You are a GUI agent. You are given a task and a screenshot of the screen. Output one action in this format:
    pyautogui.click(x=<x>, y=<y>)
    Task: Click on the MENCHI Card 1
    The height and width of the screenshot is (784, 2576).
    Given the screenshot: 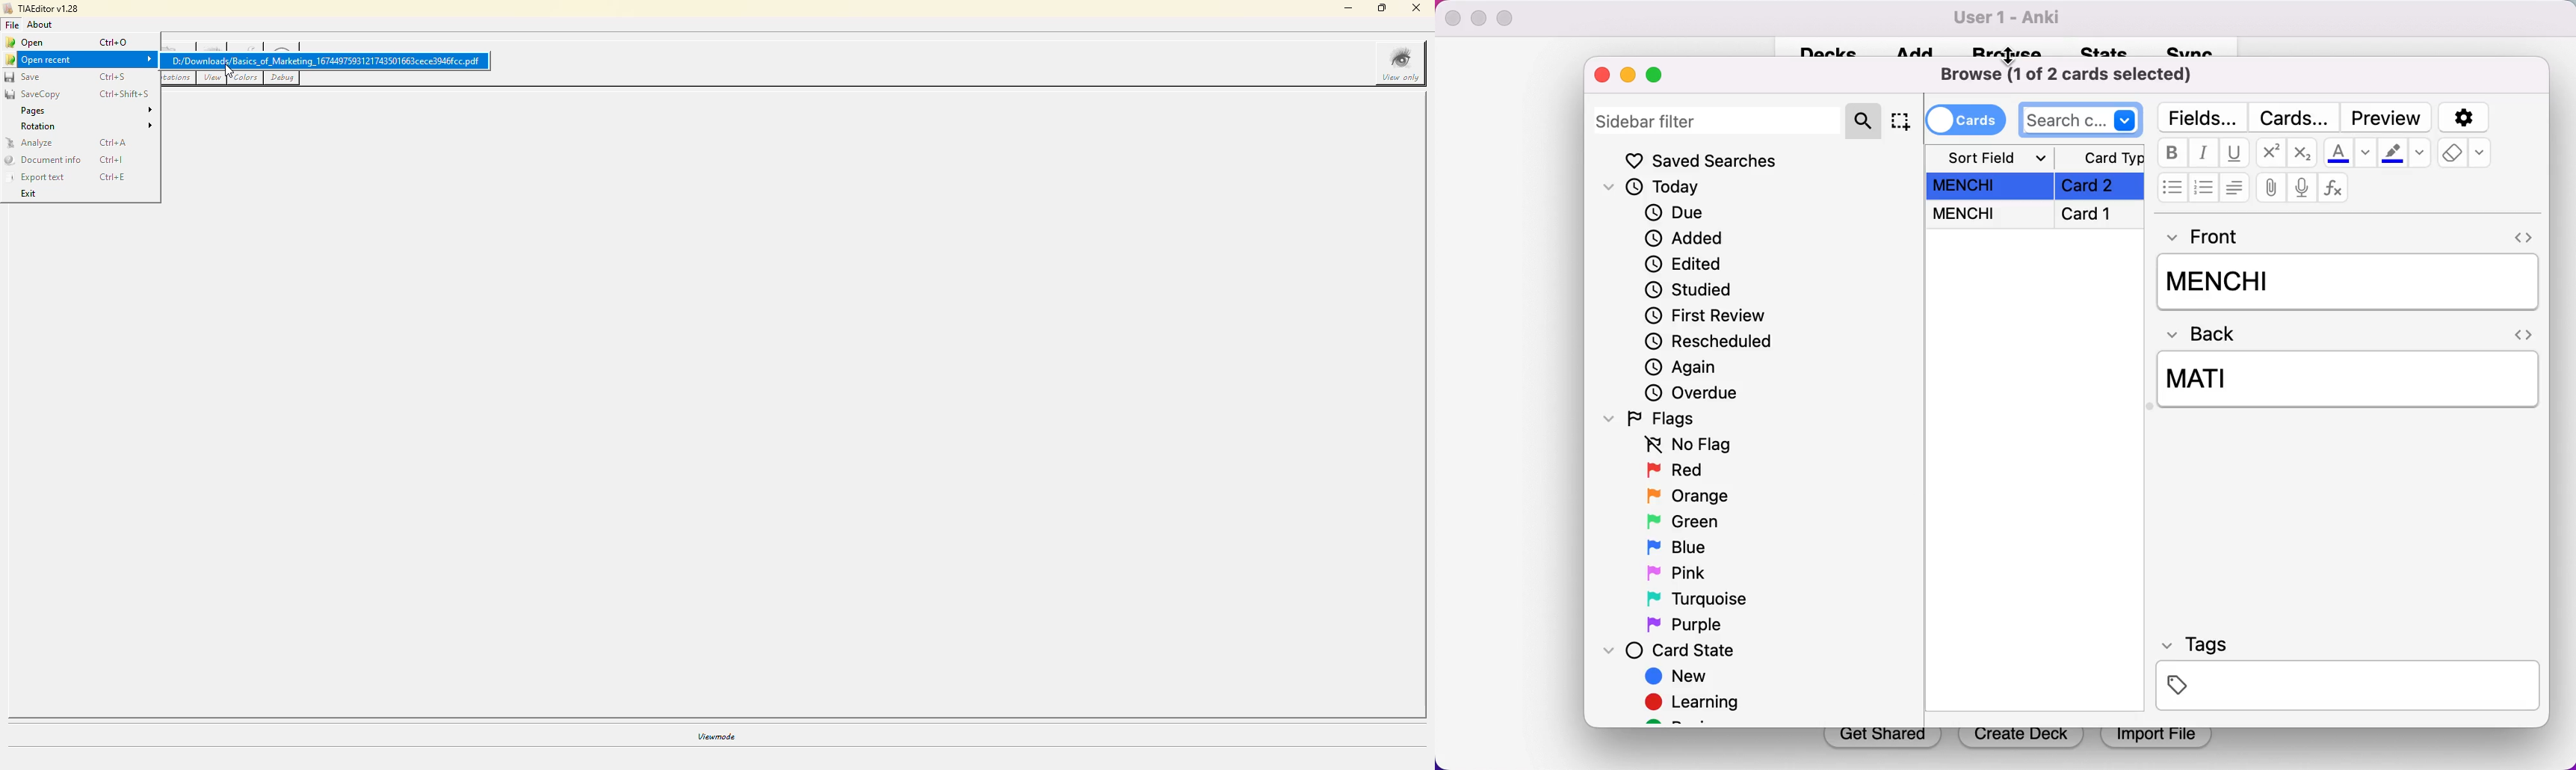 What is the action you would take?
    pyautogui.click(x=2037, y=216)
    